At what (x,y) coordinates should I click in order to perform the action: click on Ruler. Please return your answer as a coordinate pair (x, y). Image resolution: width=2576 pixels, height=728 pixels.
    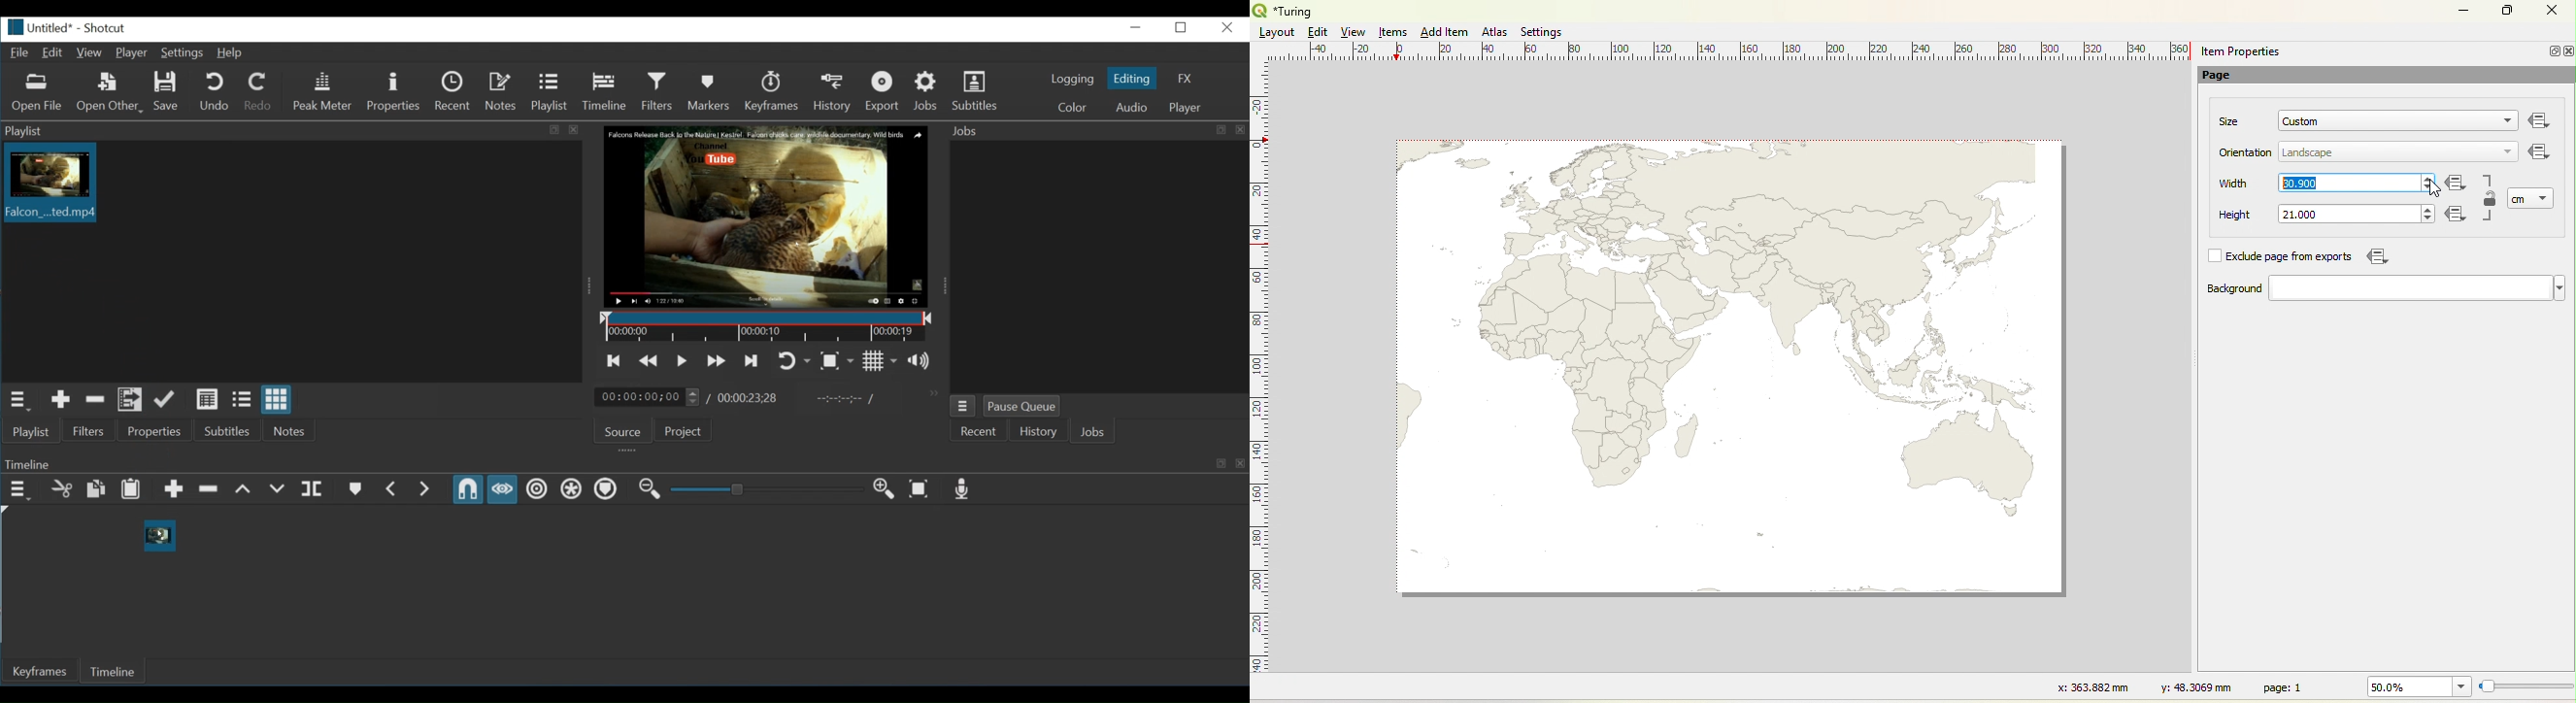
    Looking at the image, I should click on (1260, 380).